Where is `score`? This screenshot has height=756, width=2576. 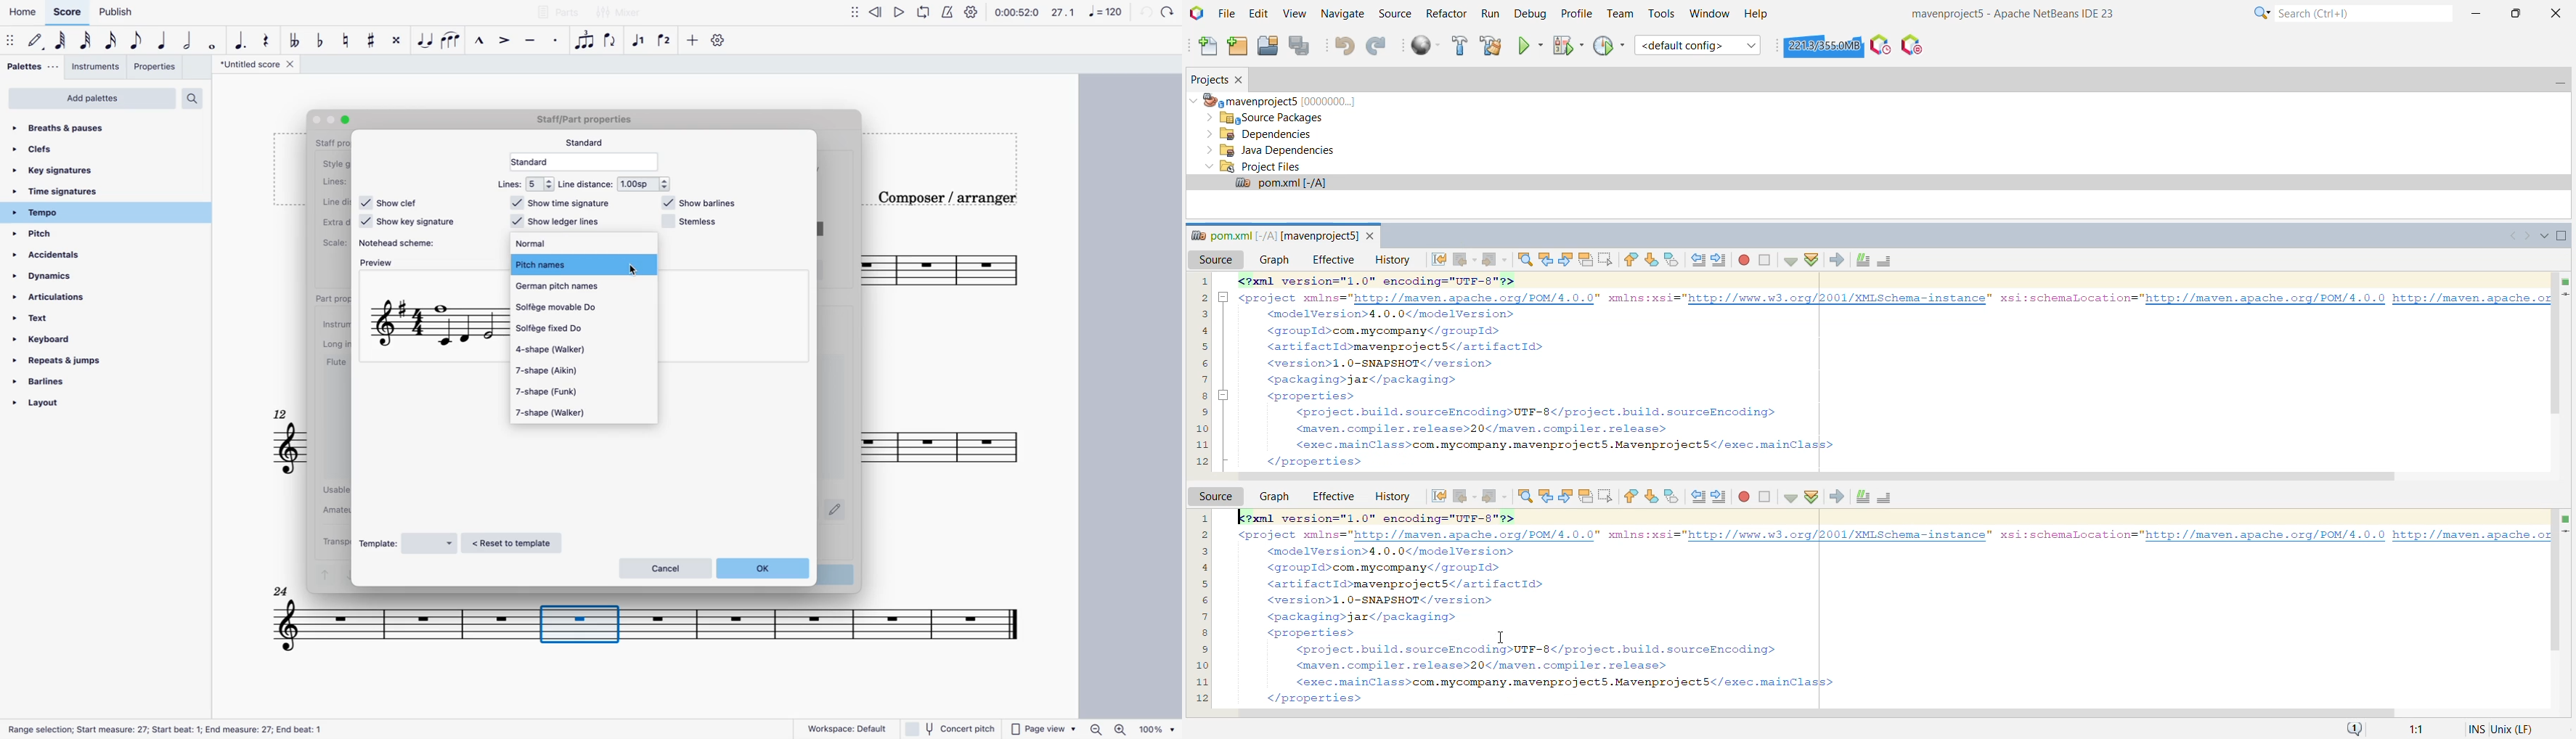
score is located at coordinates (652, 632).